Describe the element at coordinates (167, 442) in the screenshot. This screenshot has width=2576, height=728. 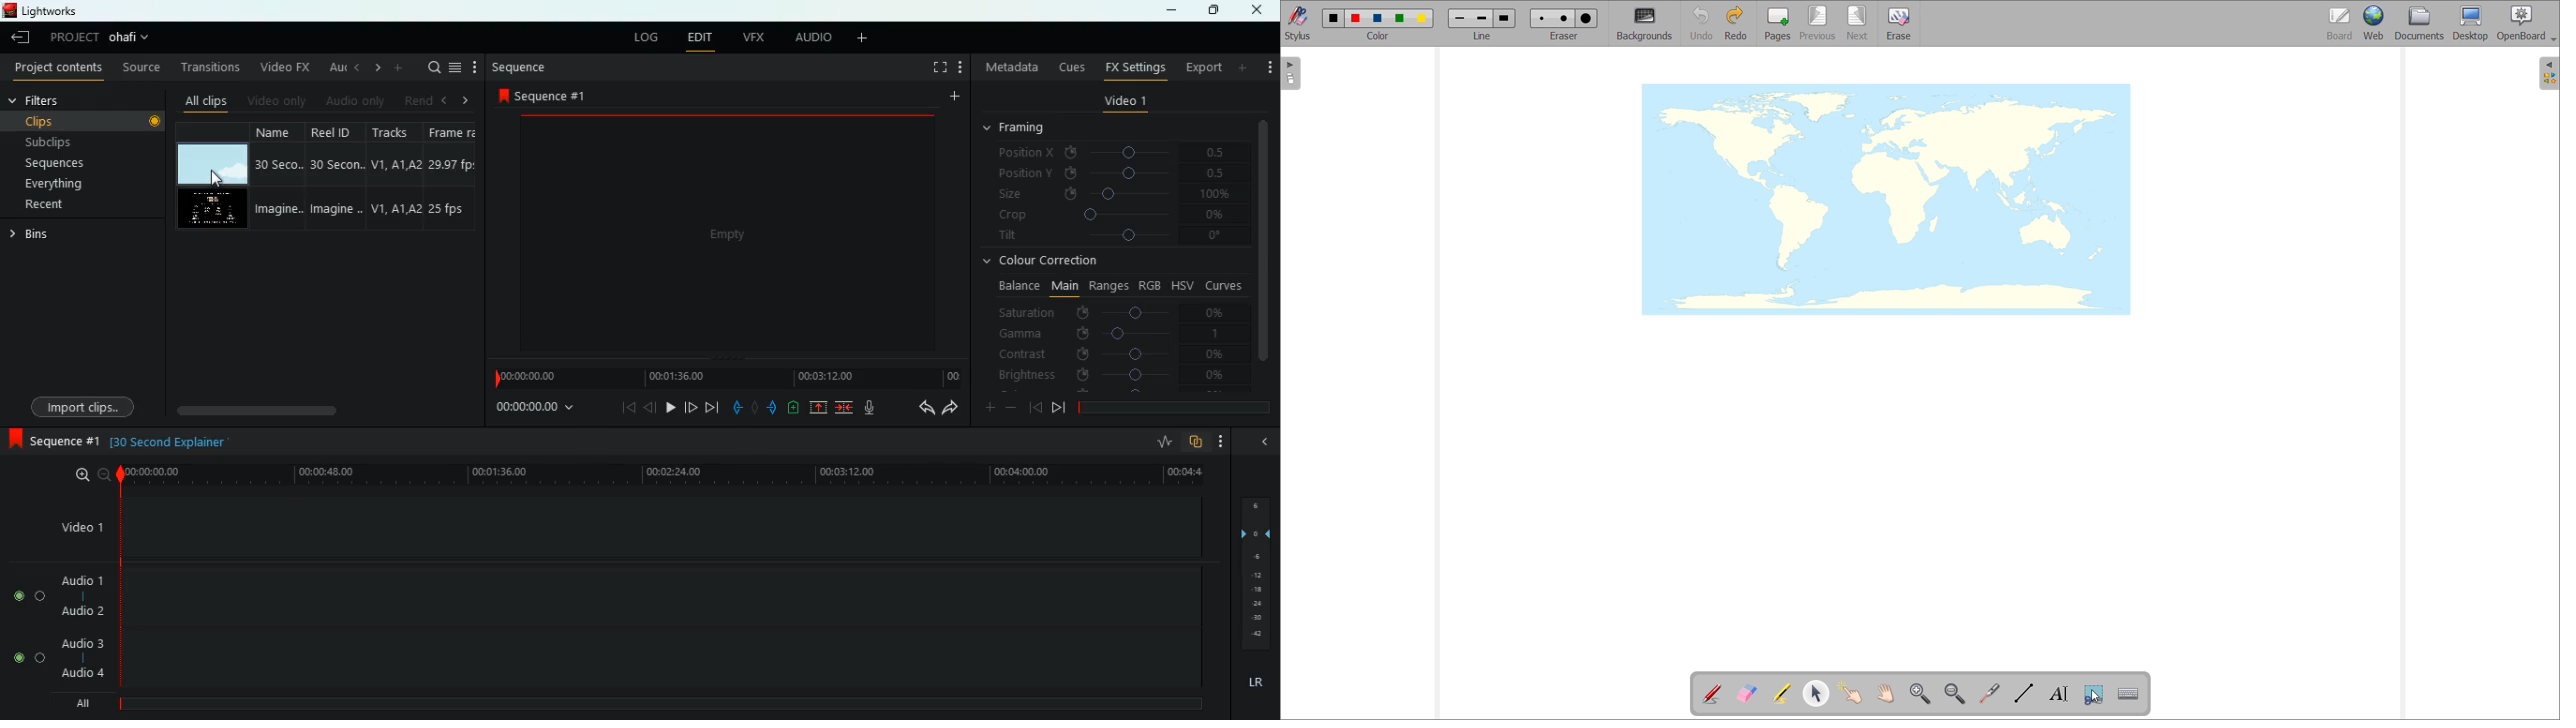
I see `time` at that location.